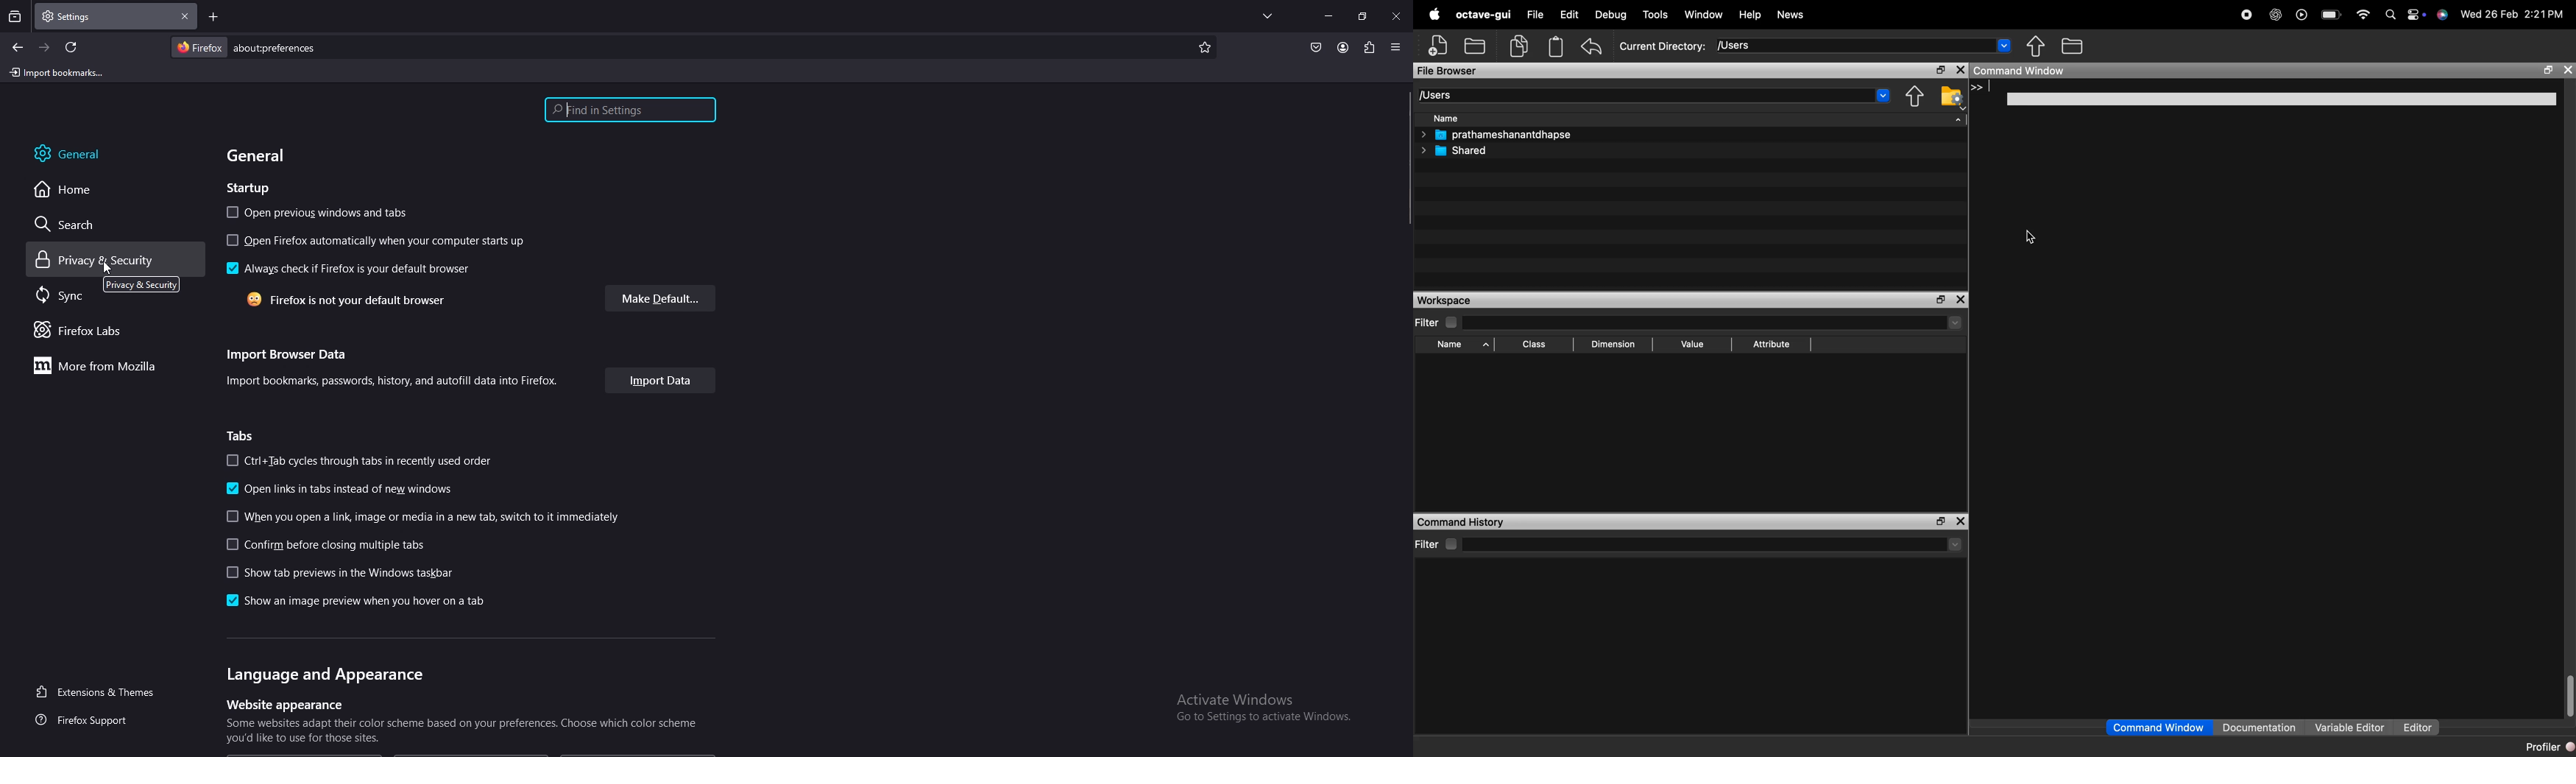 Image resolution: width=2576 pixels, height=784 pixels. Describe the element at coordinates (185, 17) in the screenshot. I see `close tab` at that location.